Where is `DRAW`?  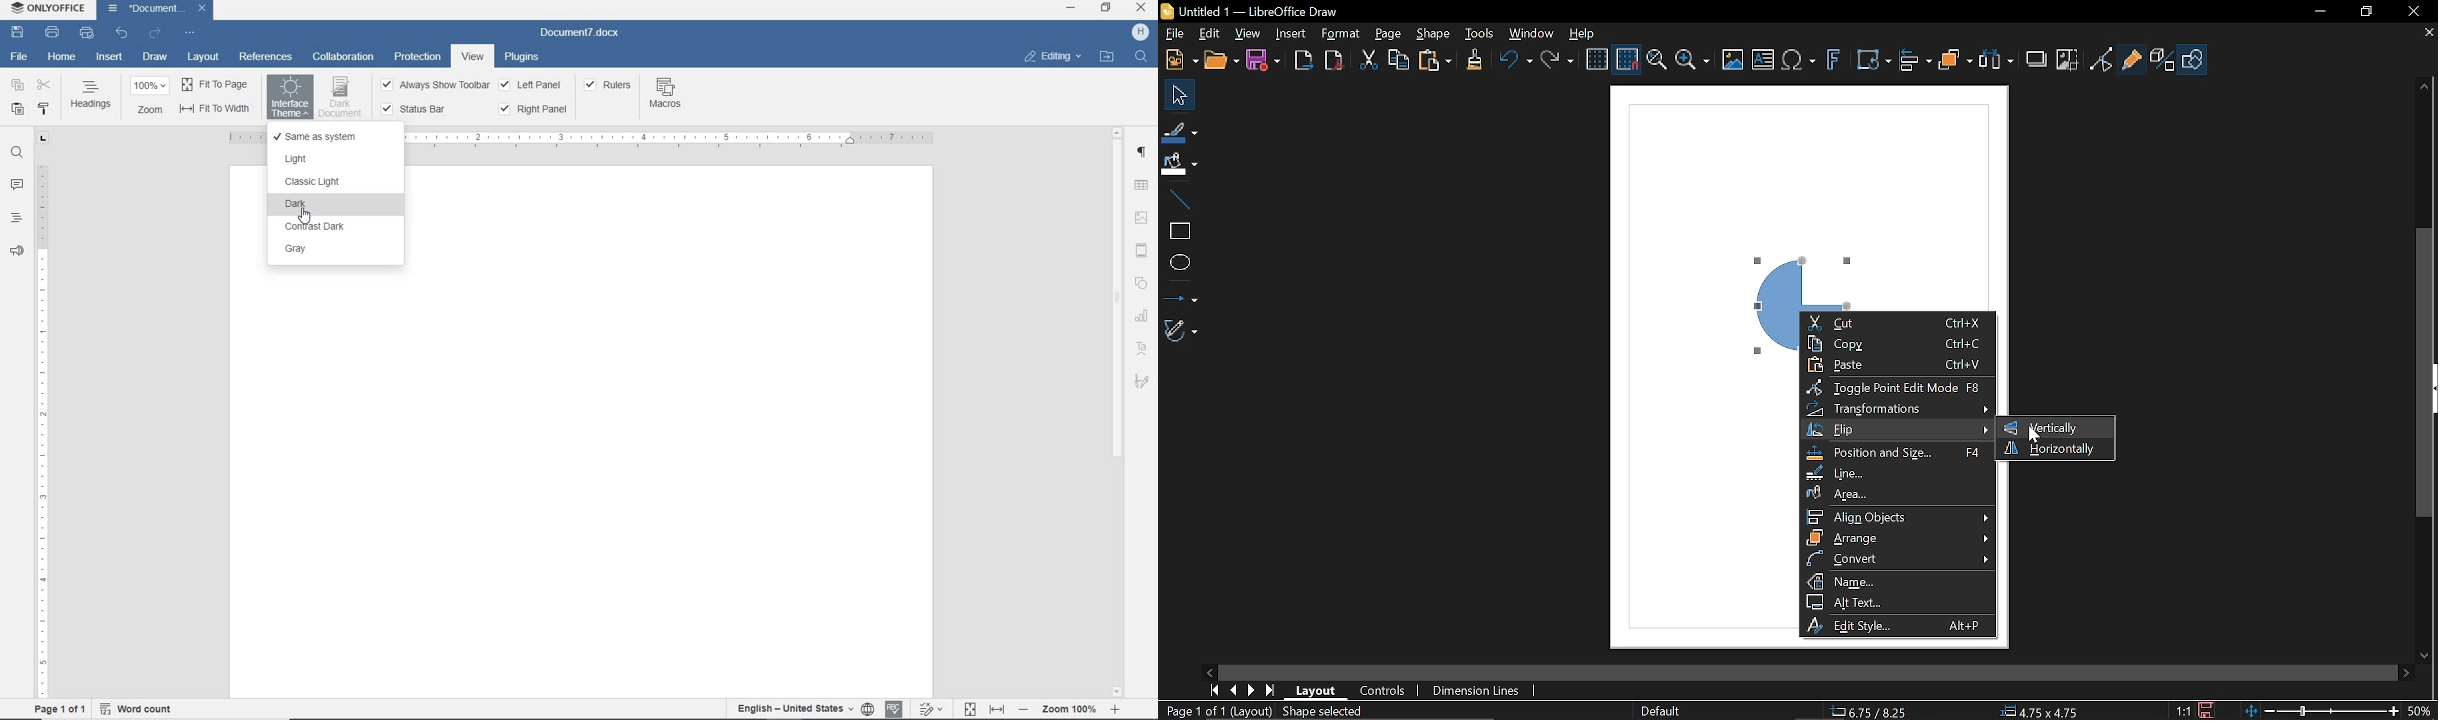 DRAW is located at coordinates (155, 59).